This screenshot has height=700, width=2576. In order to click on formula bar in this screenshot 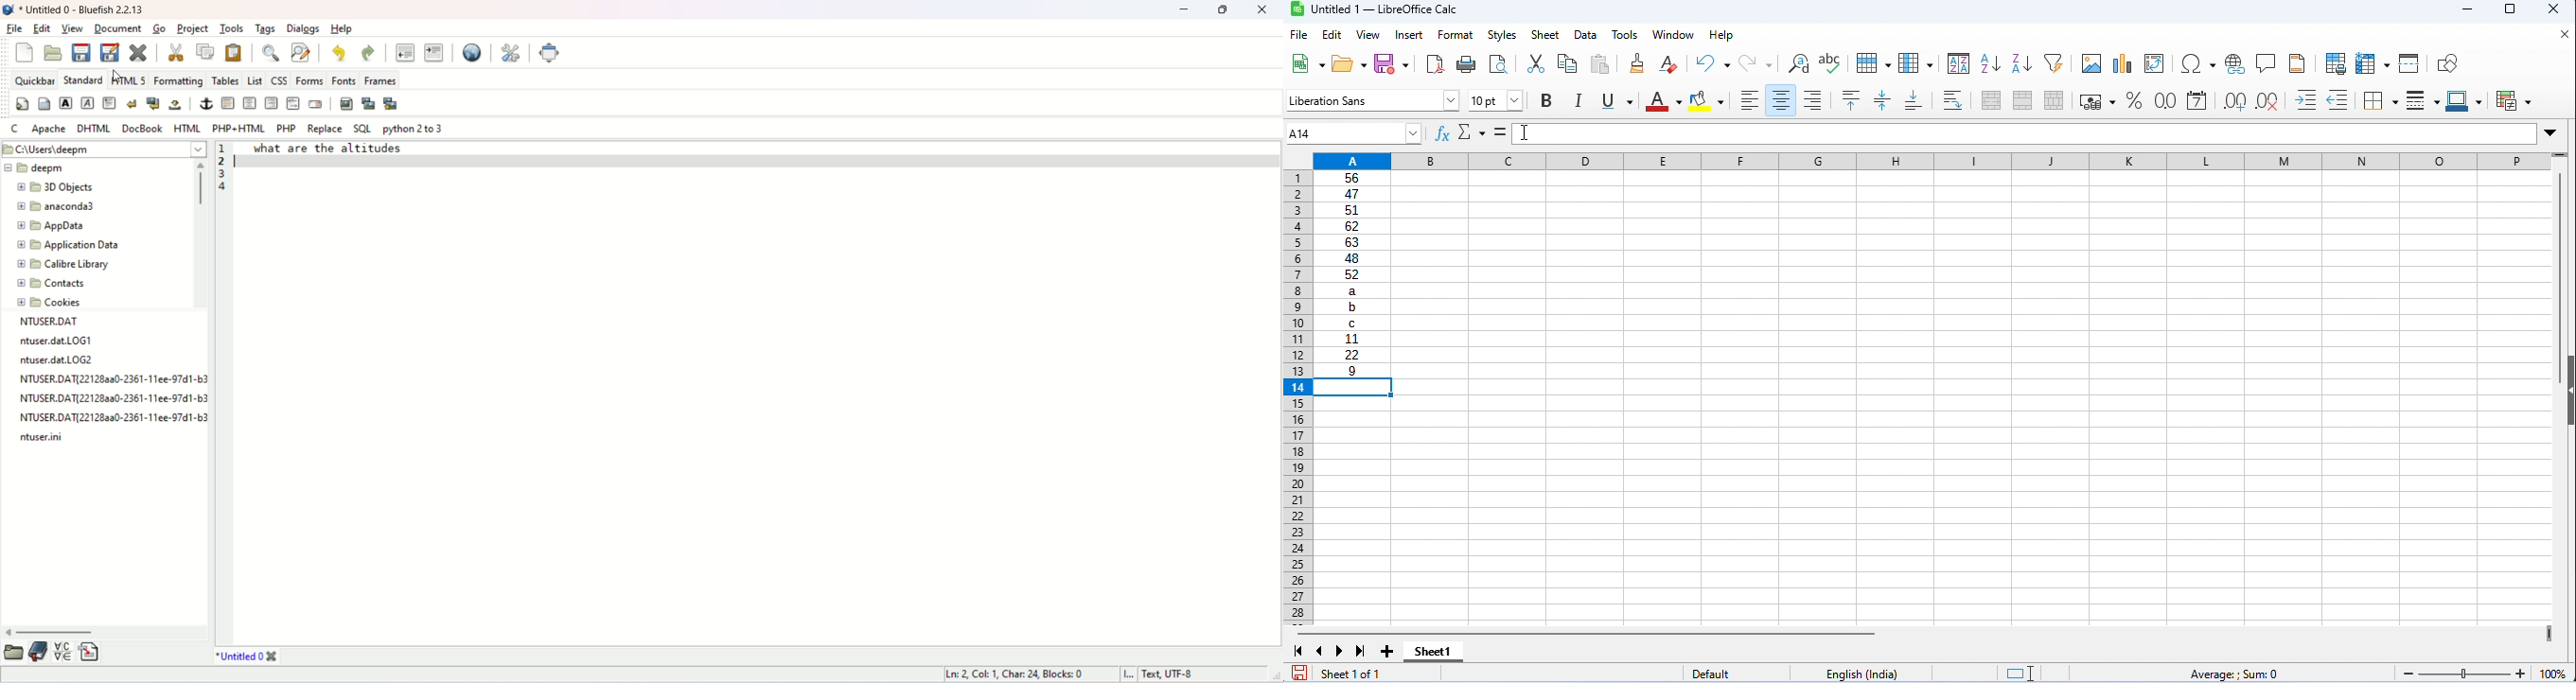, I will do `click(2024, 133)`.